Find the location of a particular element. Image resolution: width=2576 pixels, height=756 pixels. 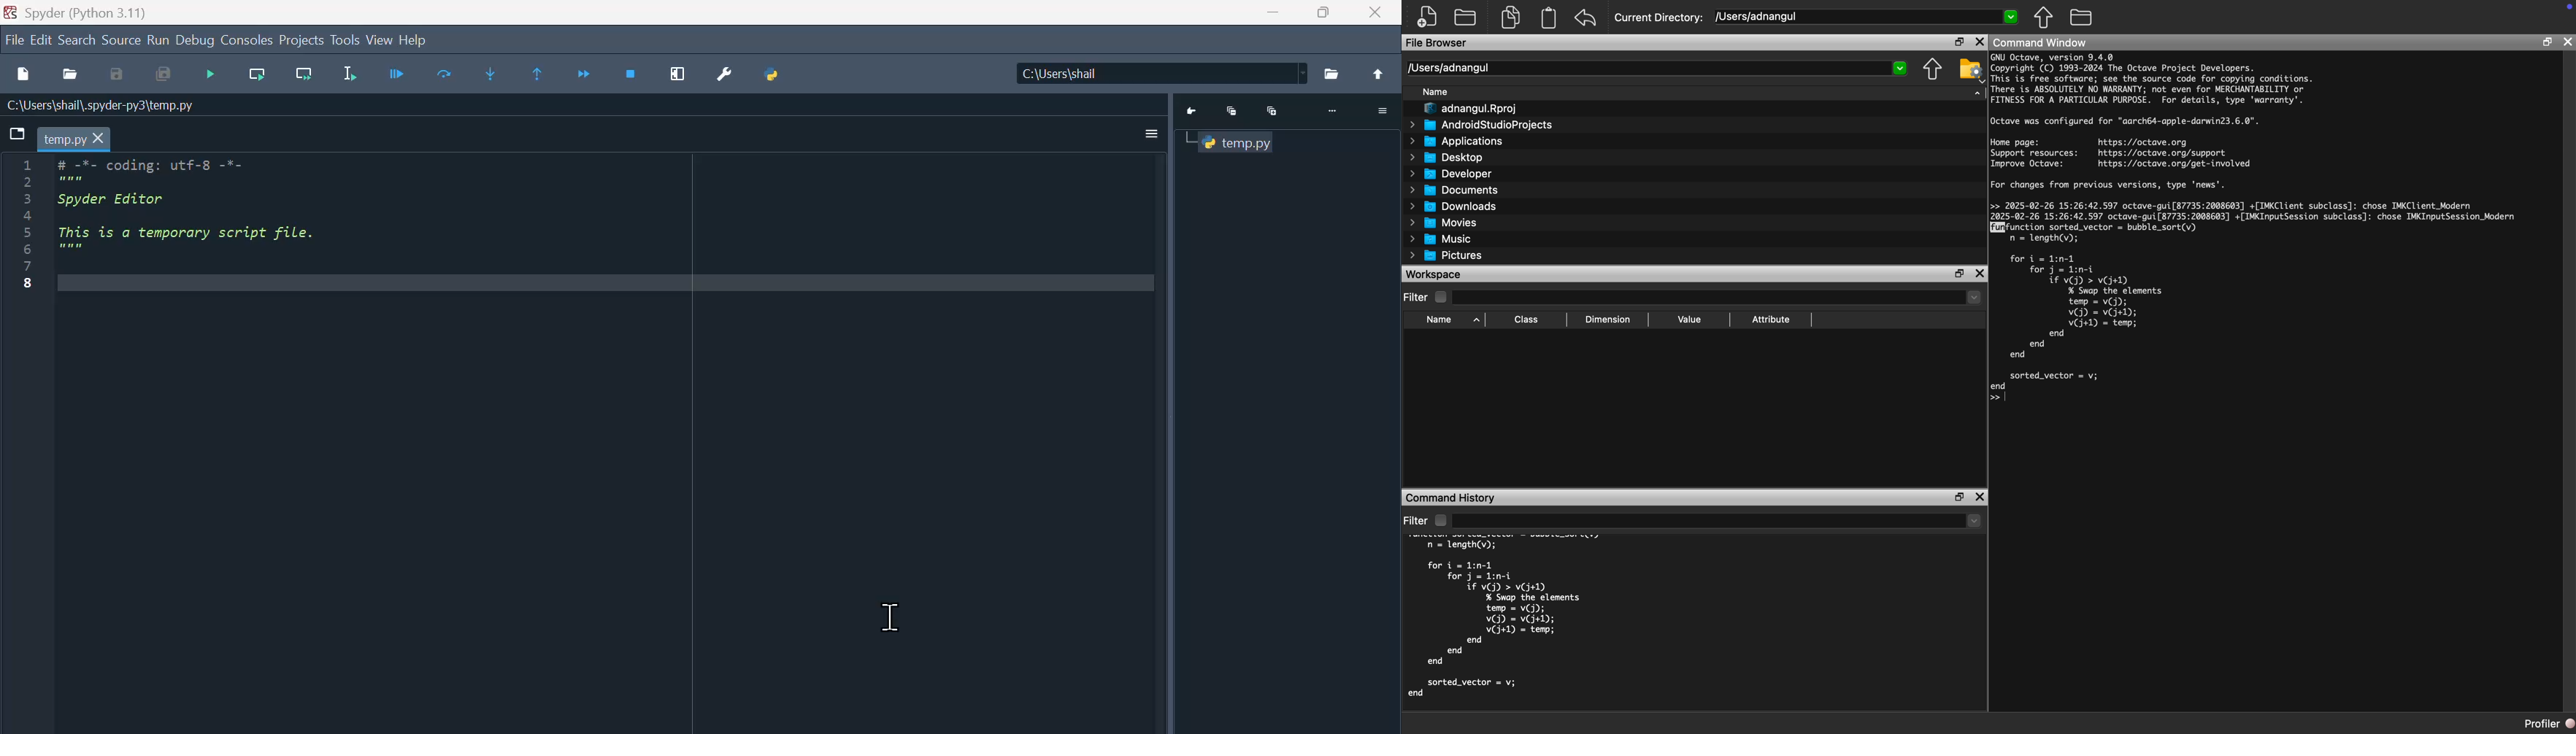

# -7- coding: utr-8 -"-
Spyder Editor
This is a temporary script file. is located at coordinates (202, 206).